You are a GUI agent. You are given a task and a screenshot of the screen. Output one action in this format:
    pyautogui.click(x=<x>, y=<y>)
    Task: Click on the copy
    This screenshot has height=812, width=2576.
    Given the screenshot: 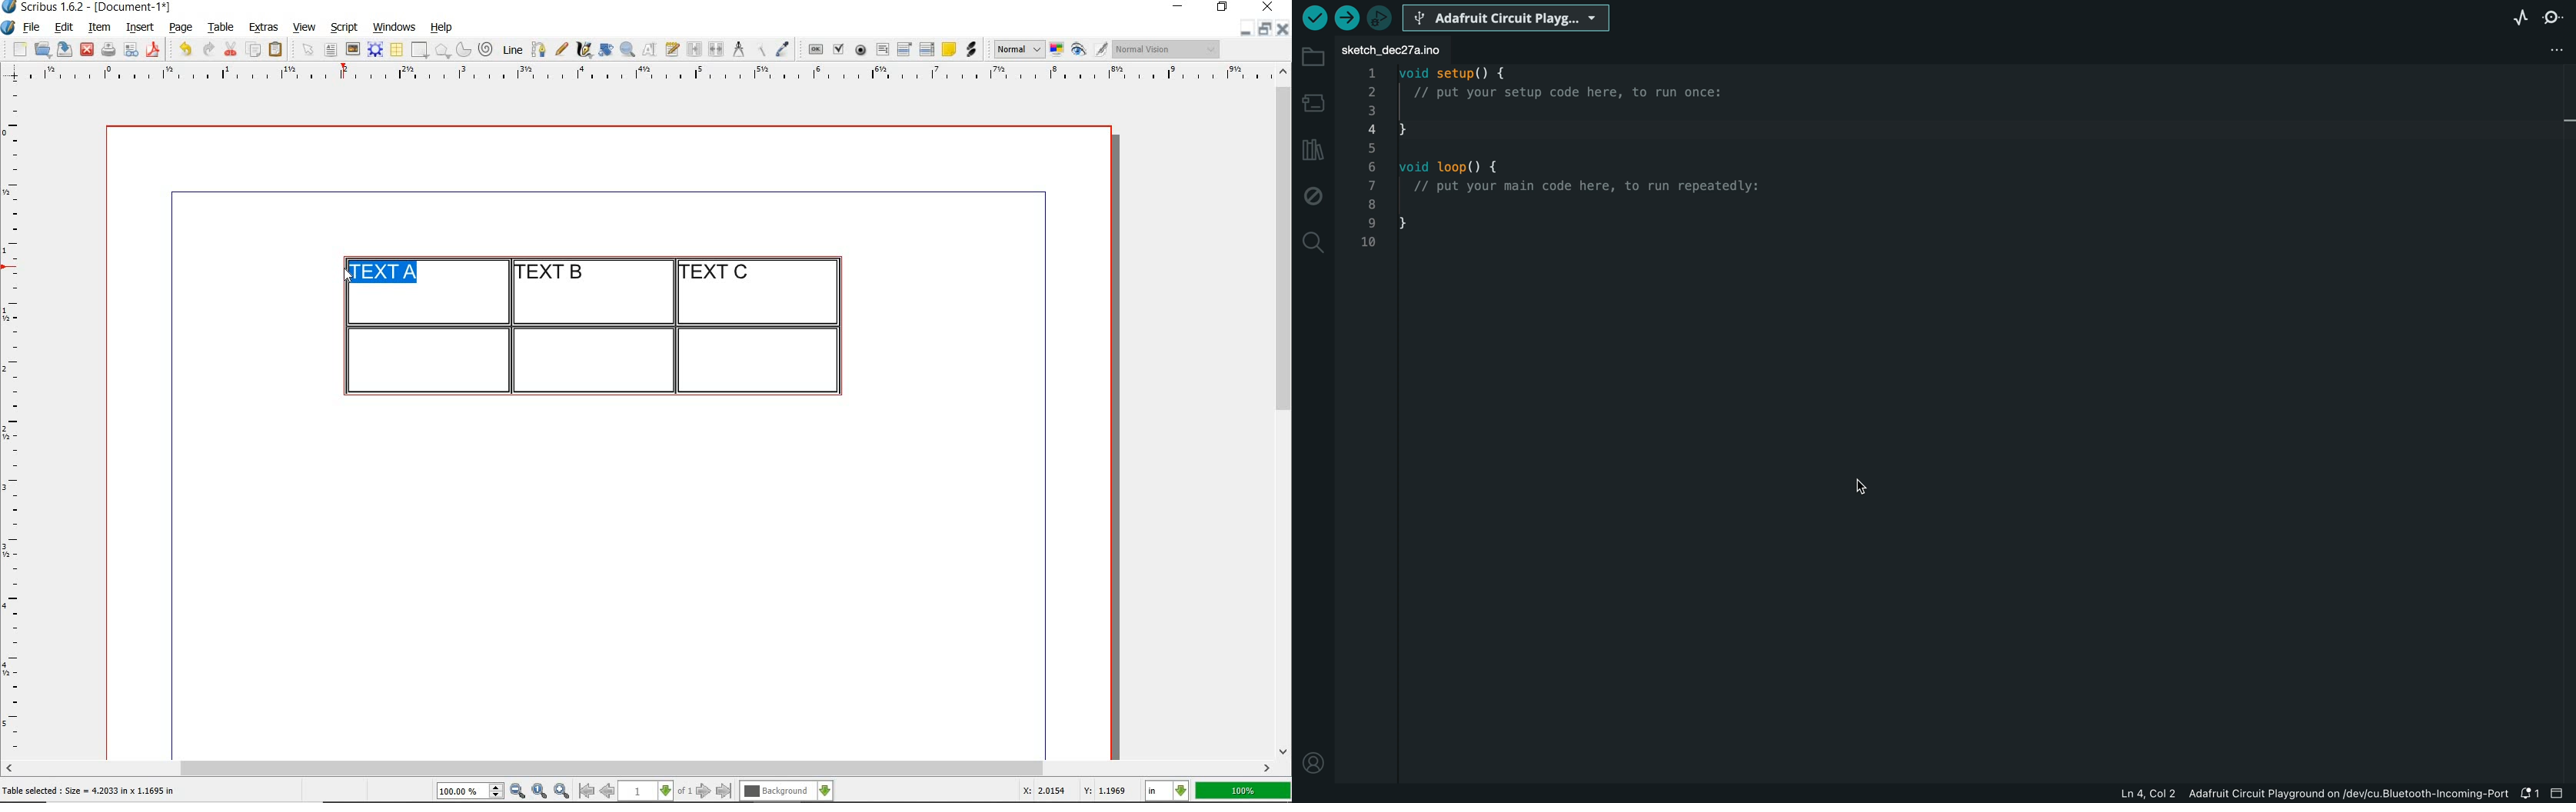 What is the action you would take?
    pyautogui.click(x=255, y=51)
    